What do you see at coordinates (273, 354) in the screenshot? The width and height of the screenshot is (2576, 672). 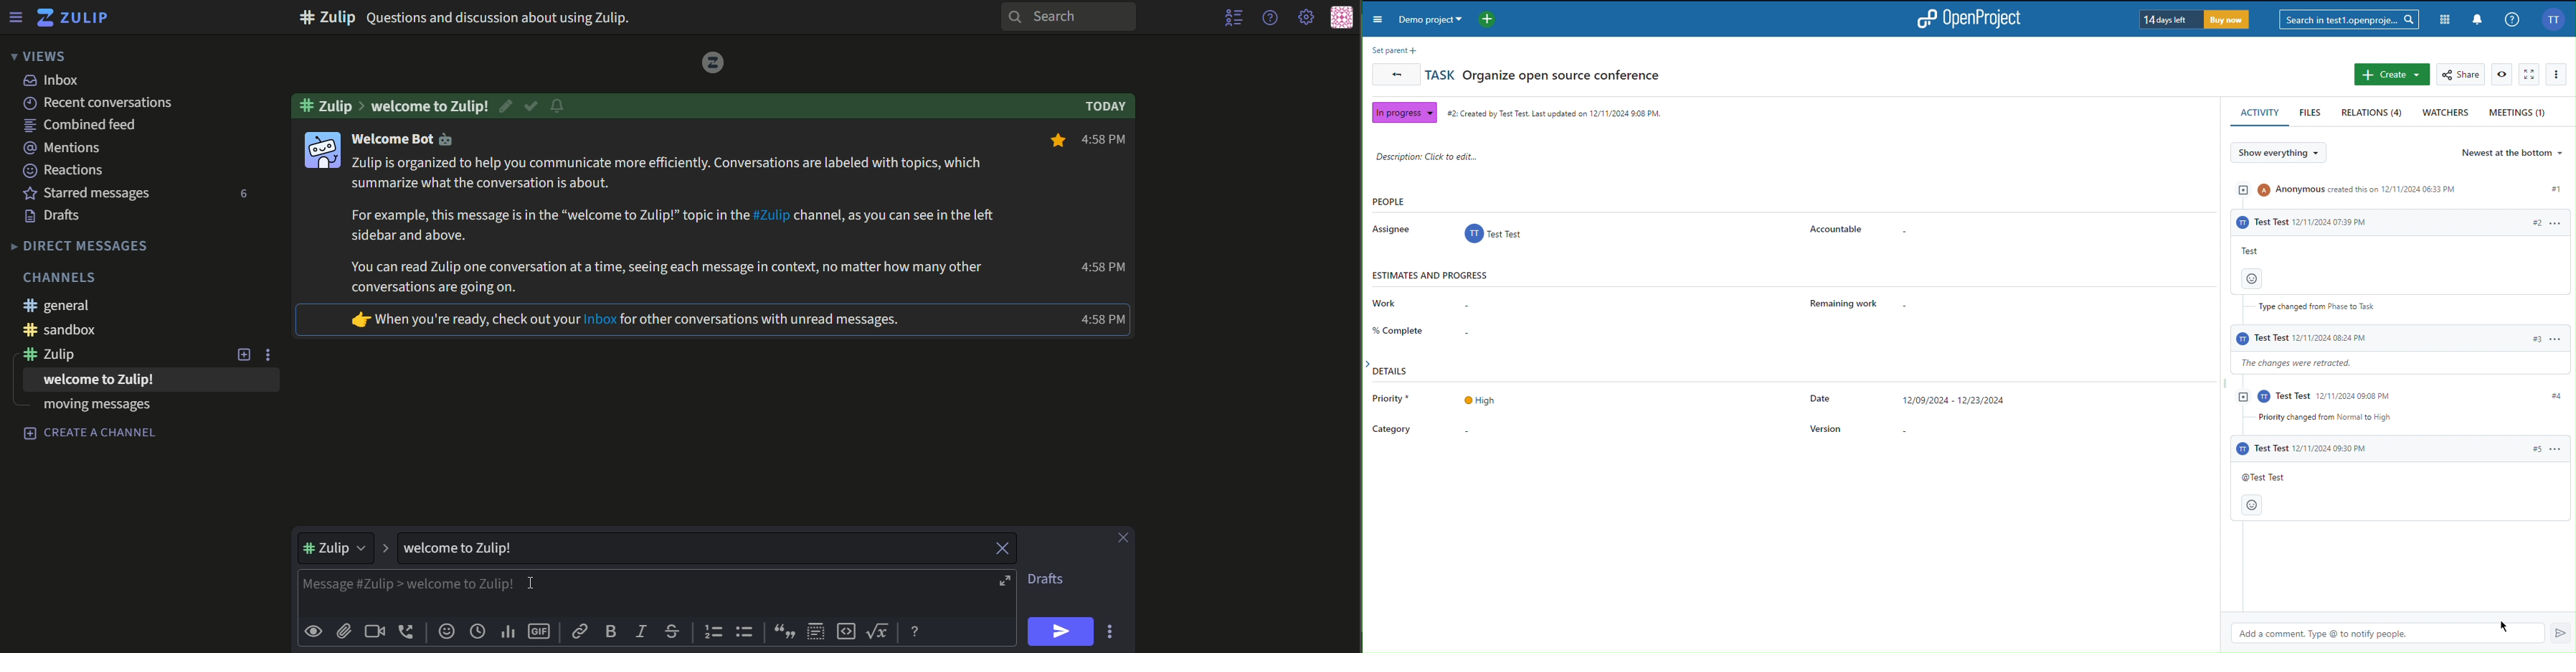 I see `options` at bounding box center [273, 354].